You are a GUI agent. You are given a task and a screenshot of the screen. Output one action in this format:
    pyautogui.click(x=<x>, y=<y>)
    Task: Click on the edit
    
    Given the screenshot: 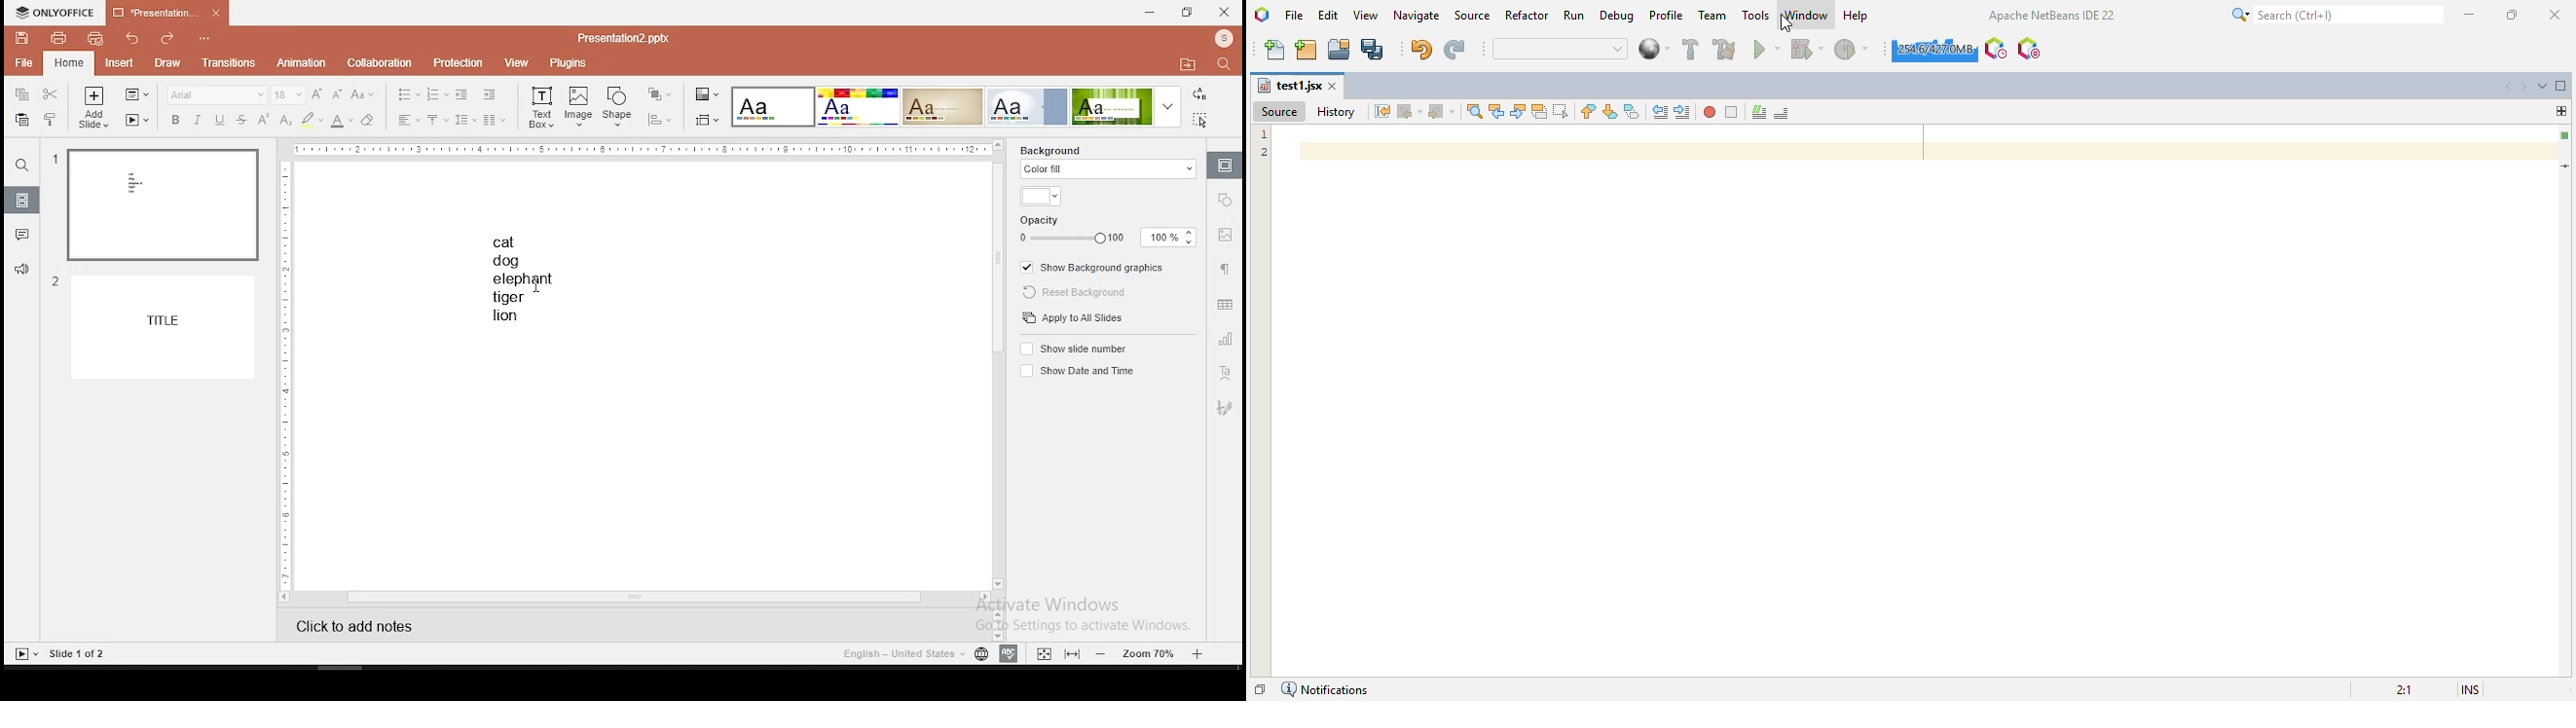 What is the action you would take?
    pyautogui.click(x=1329, y=15)
    